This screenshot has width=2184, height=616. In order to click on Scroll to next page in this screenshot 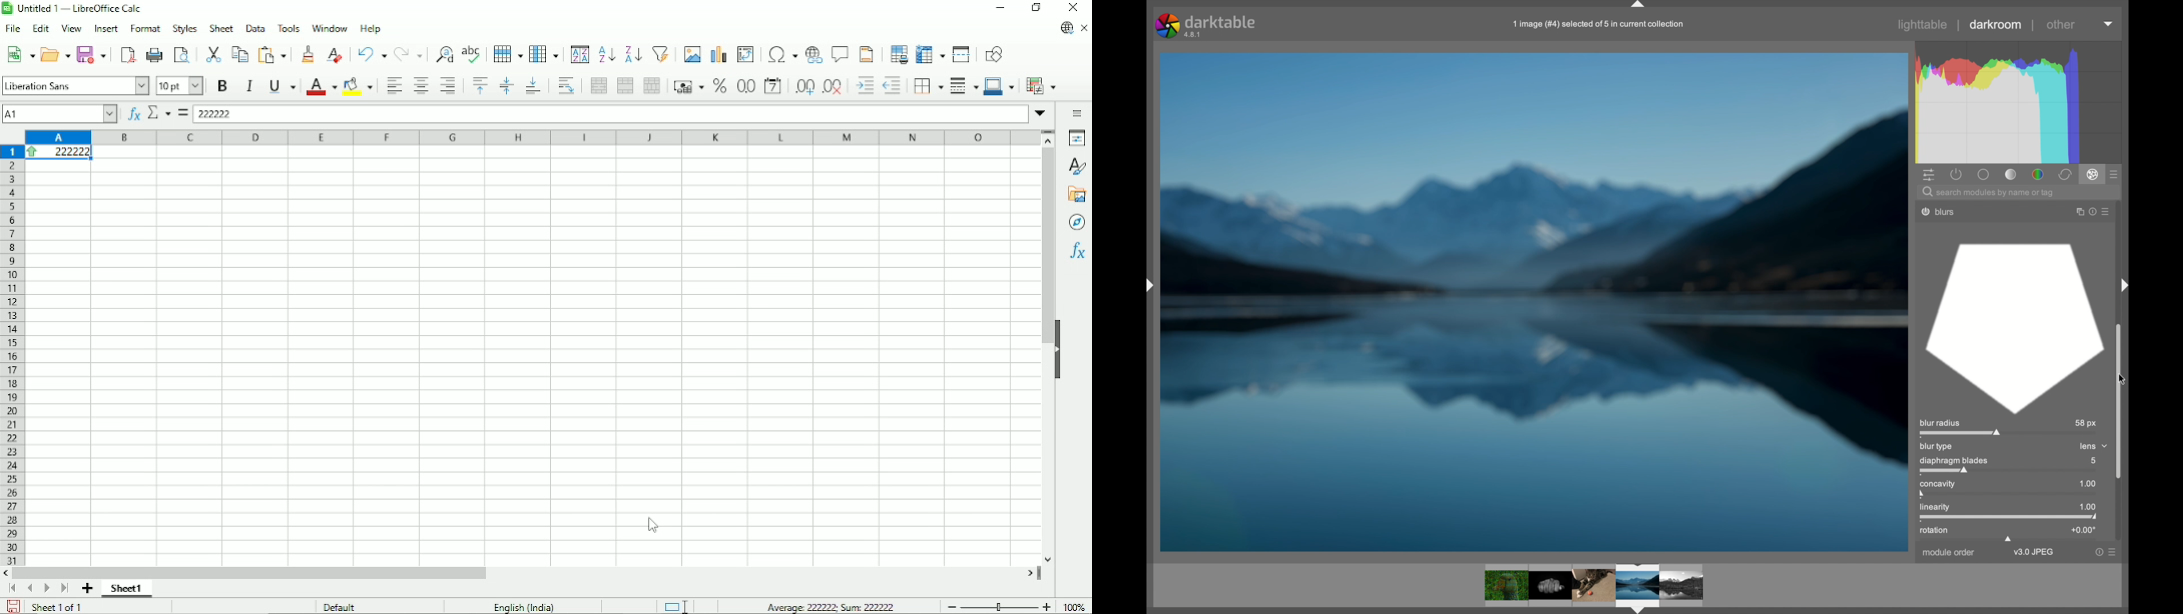, I will do `click(47, 589)`.